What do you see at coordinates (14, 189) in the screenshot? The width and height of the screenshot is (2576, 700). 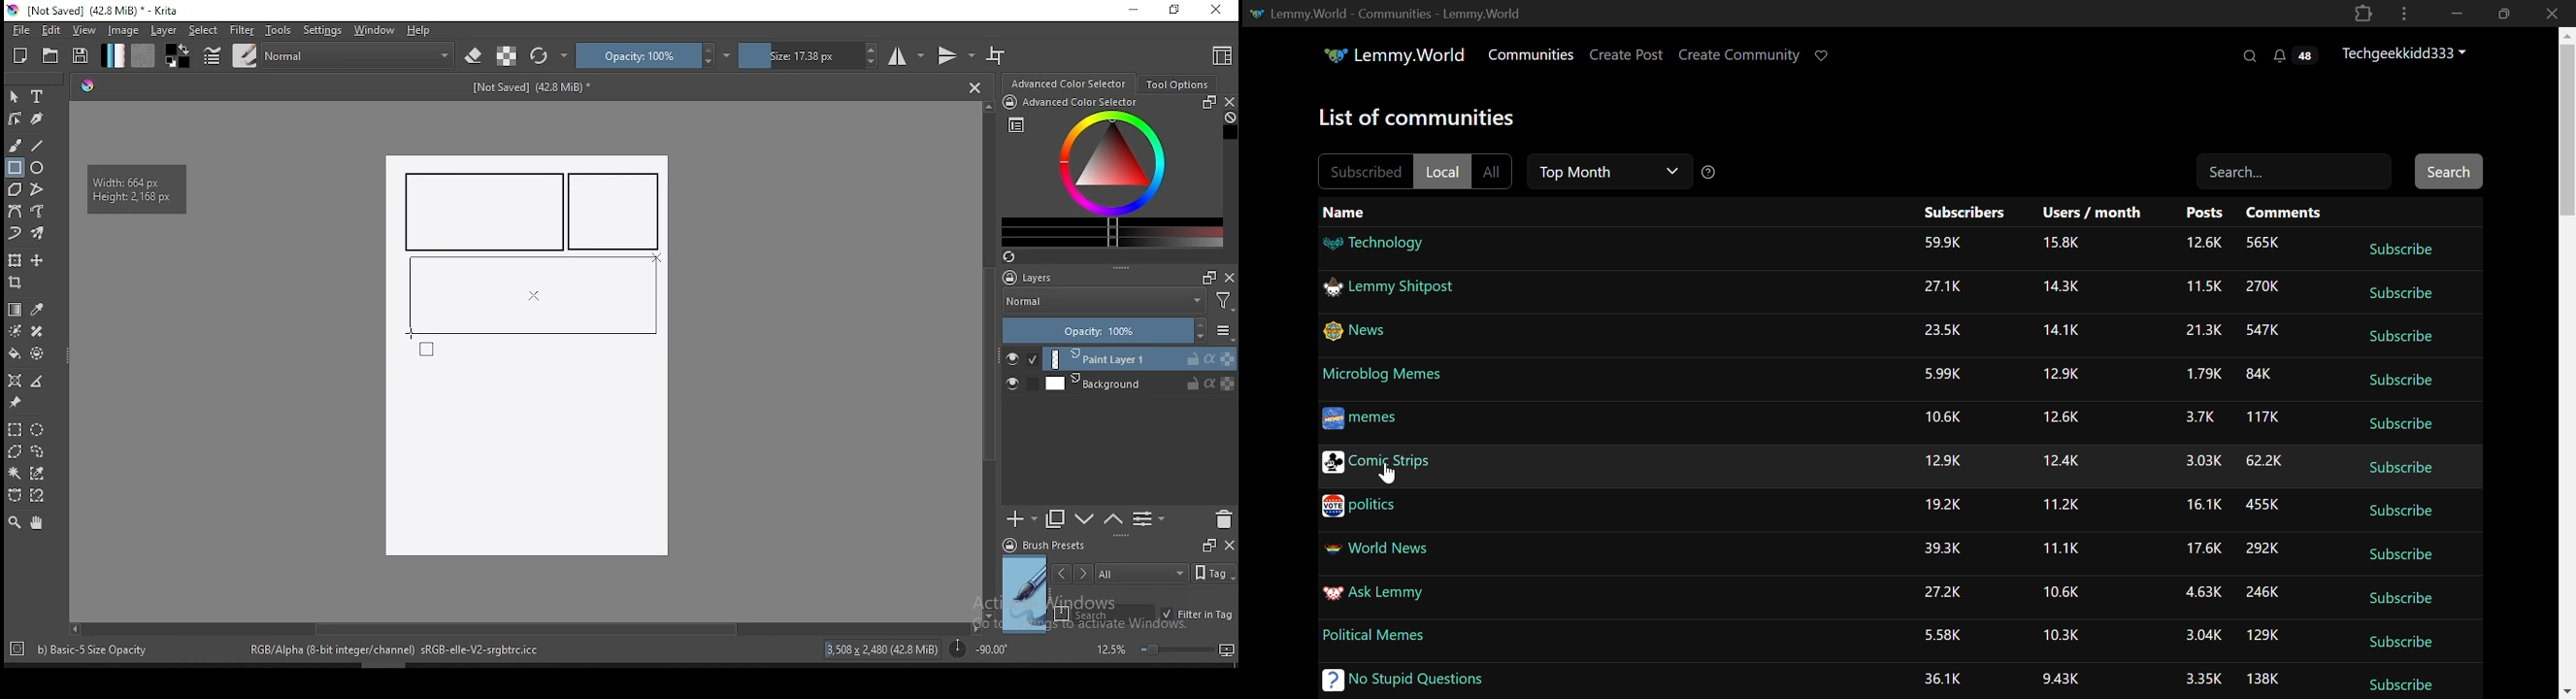 I see `polygon tool` at bounding box center [14, 189].